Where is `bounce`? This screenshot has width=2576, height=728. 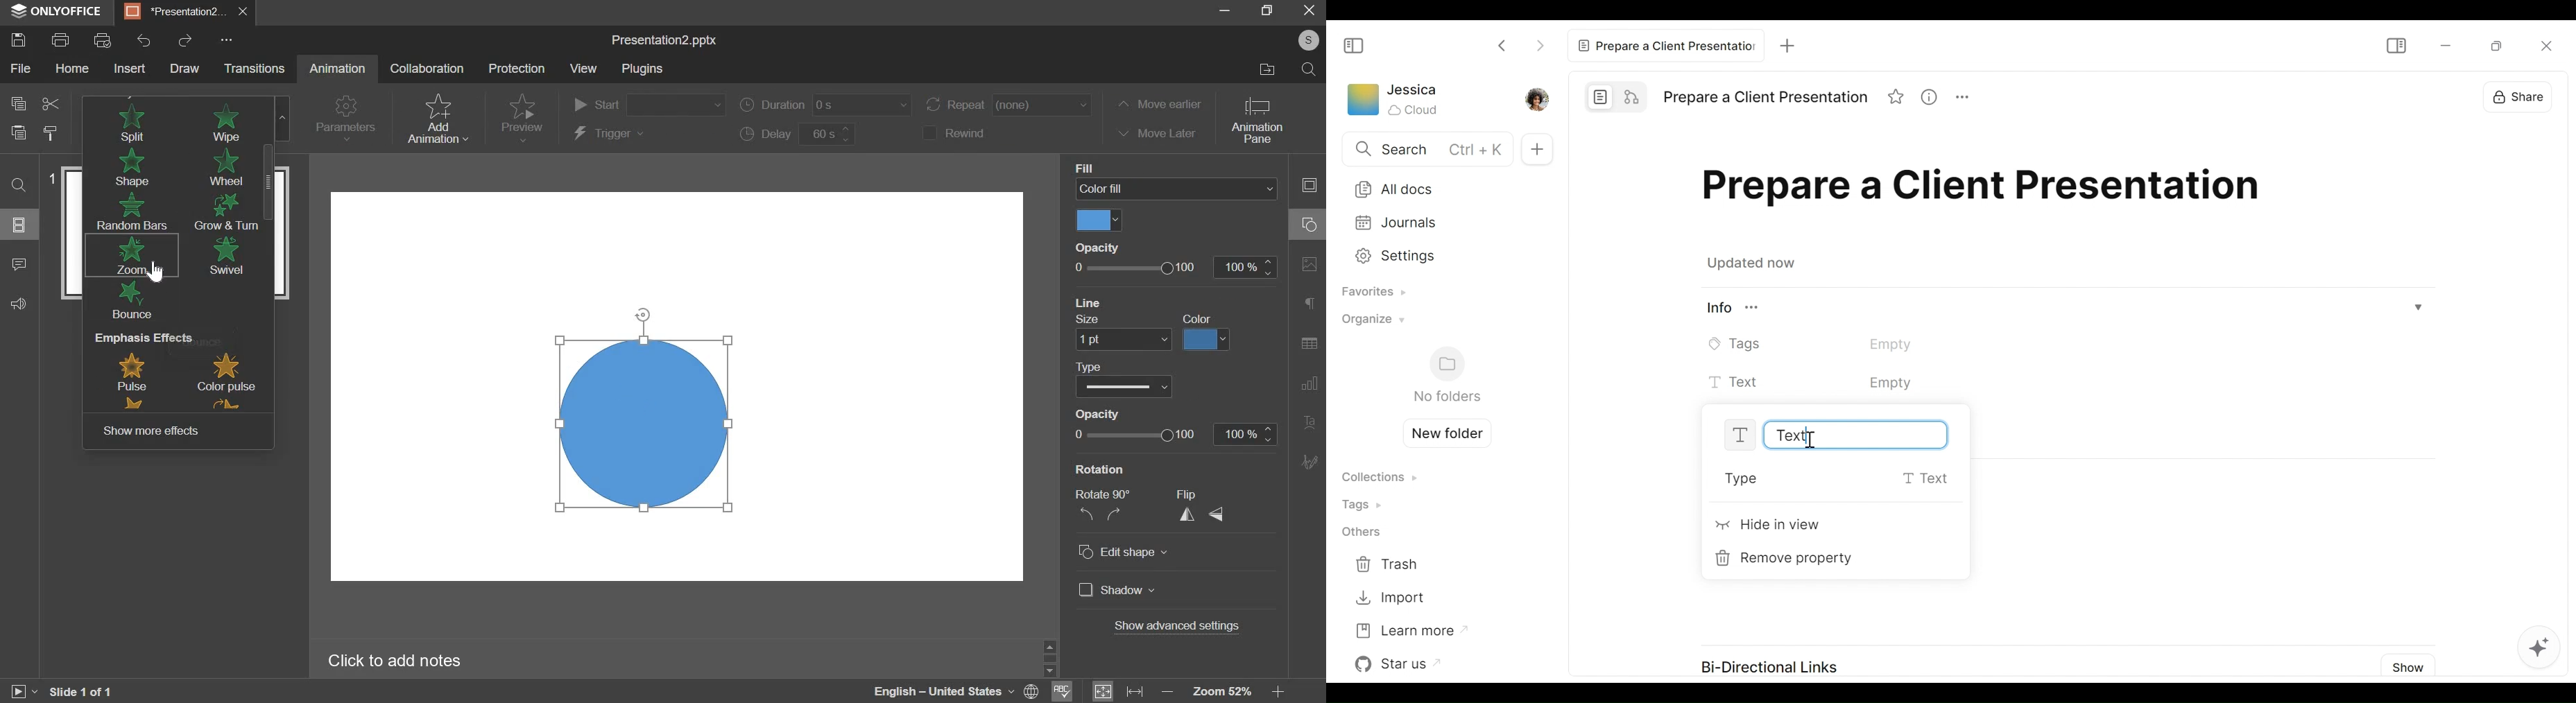
bounce is located at coordinates (135, 301).